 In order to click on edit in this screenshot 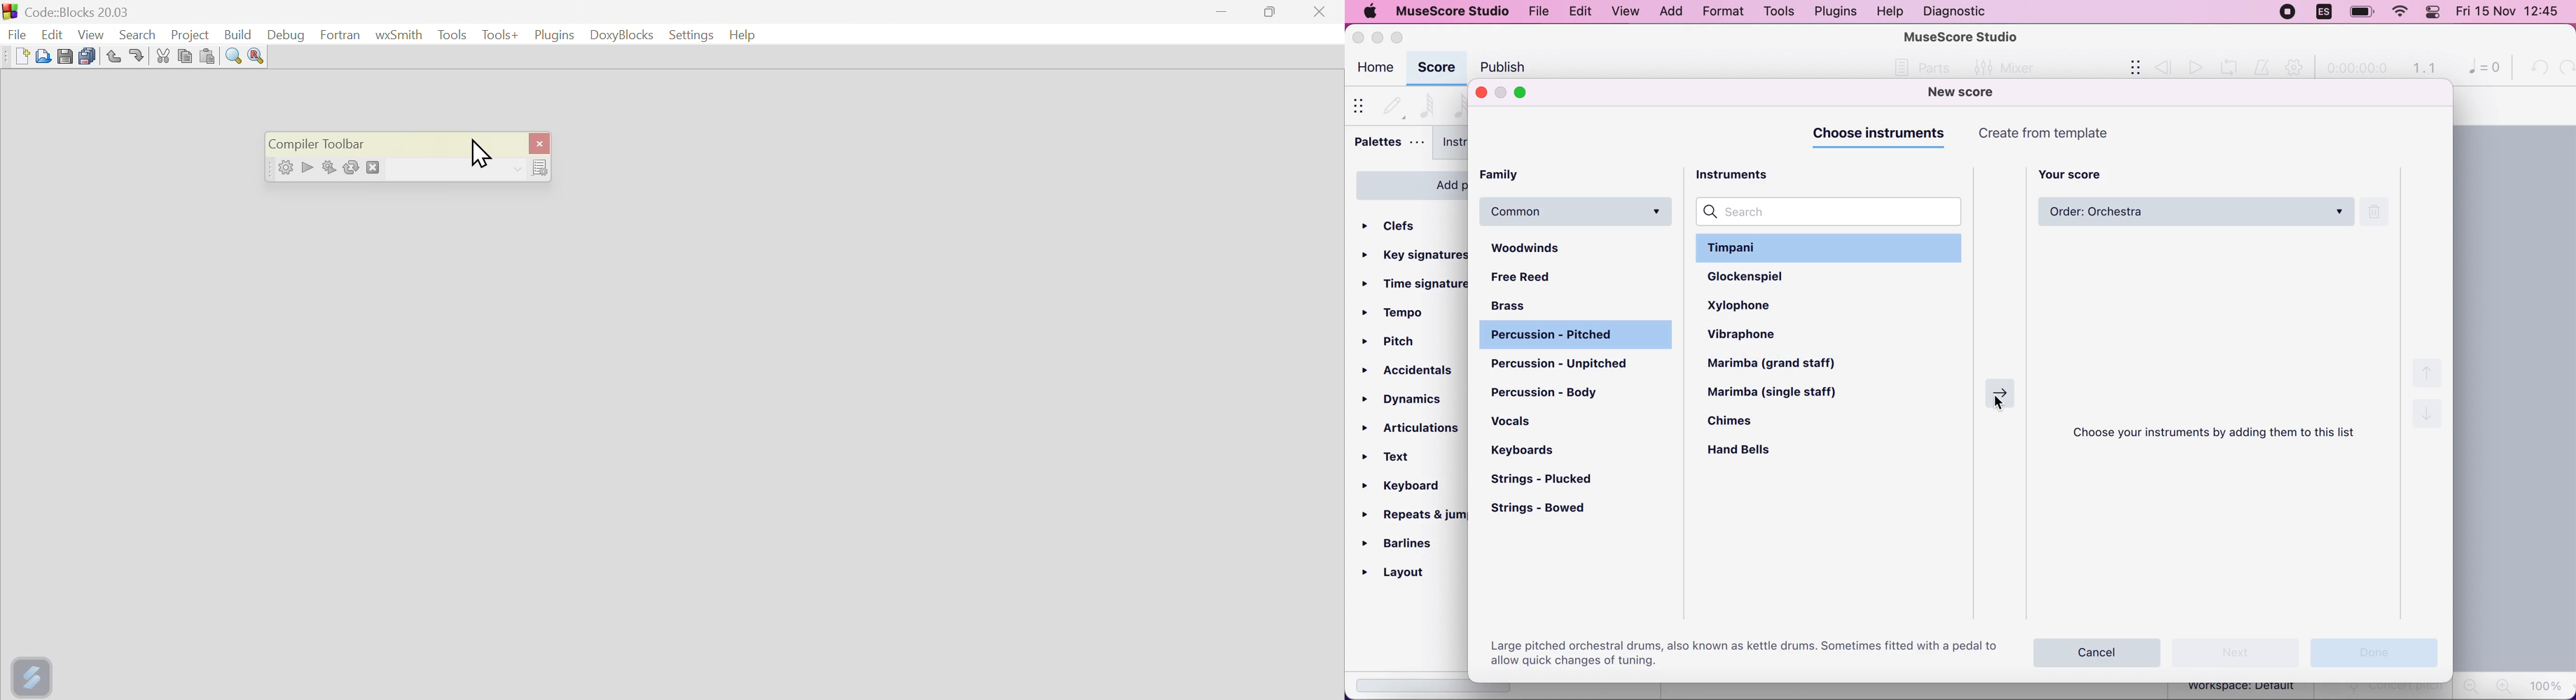, I will do `click(1578, 10)`.